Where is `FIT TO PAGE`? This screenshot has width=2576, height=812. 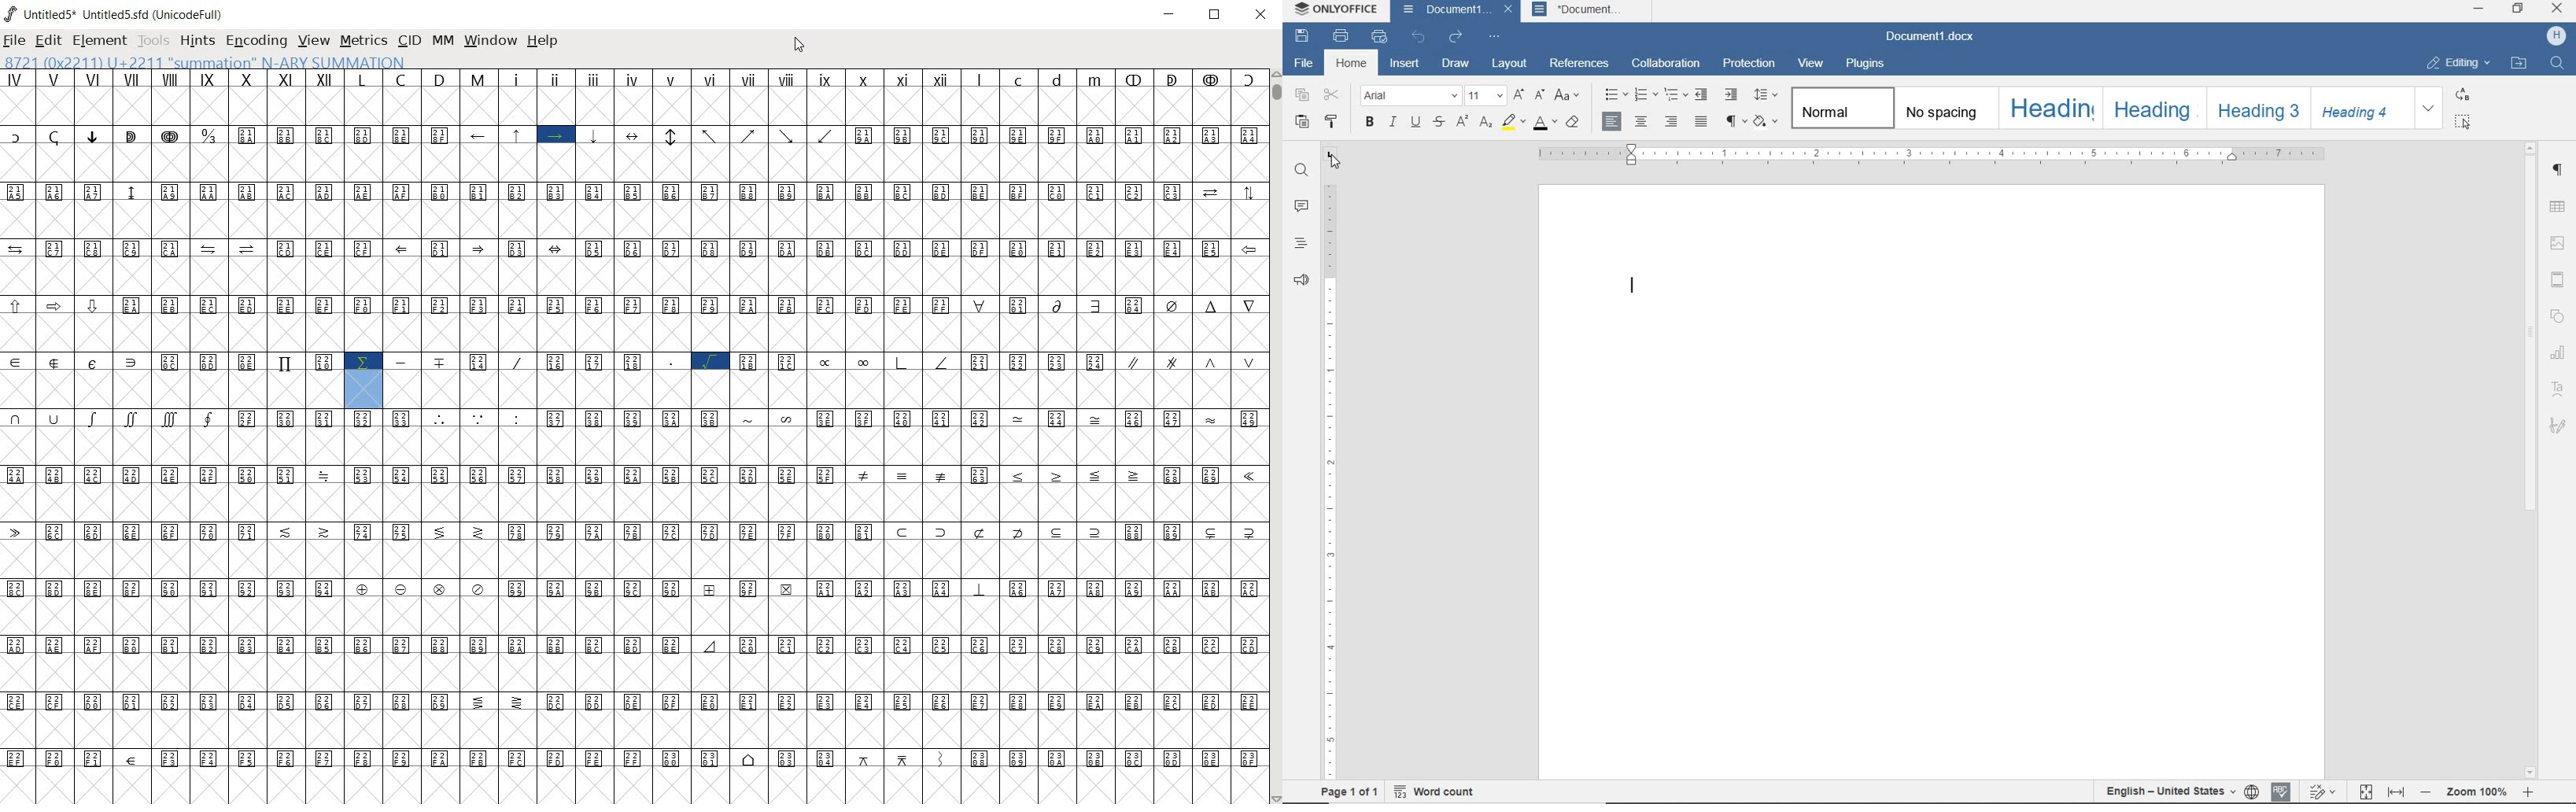 FIT TO PAGE is located at coordinates (2364, 792).